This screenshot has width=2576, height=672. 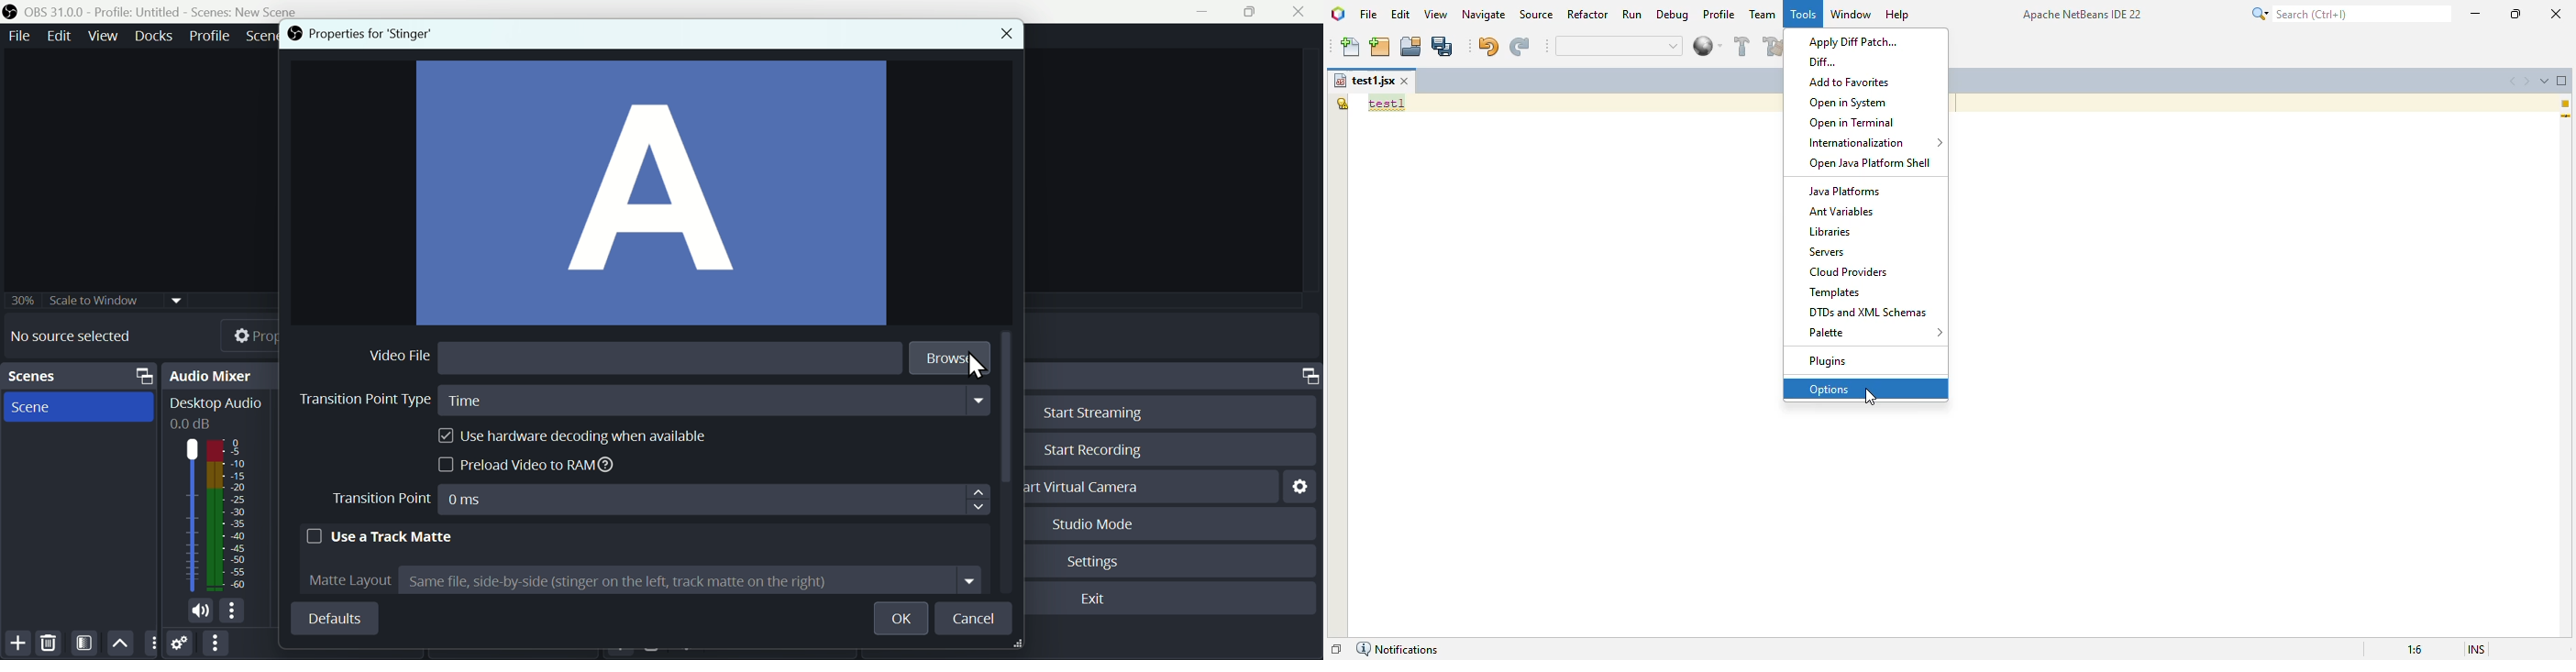 I want to click on java platforms, so click(x=1844, y=191).